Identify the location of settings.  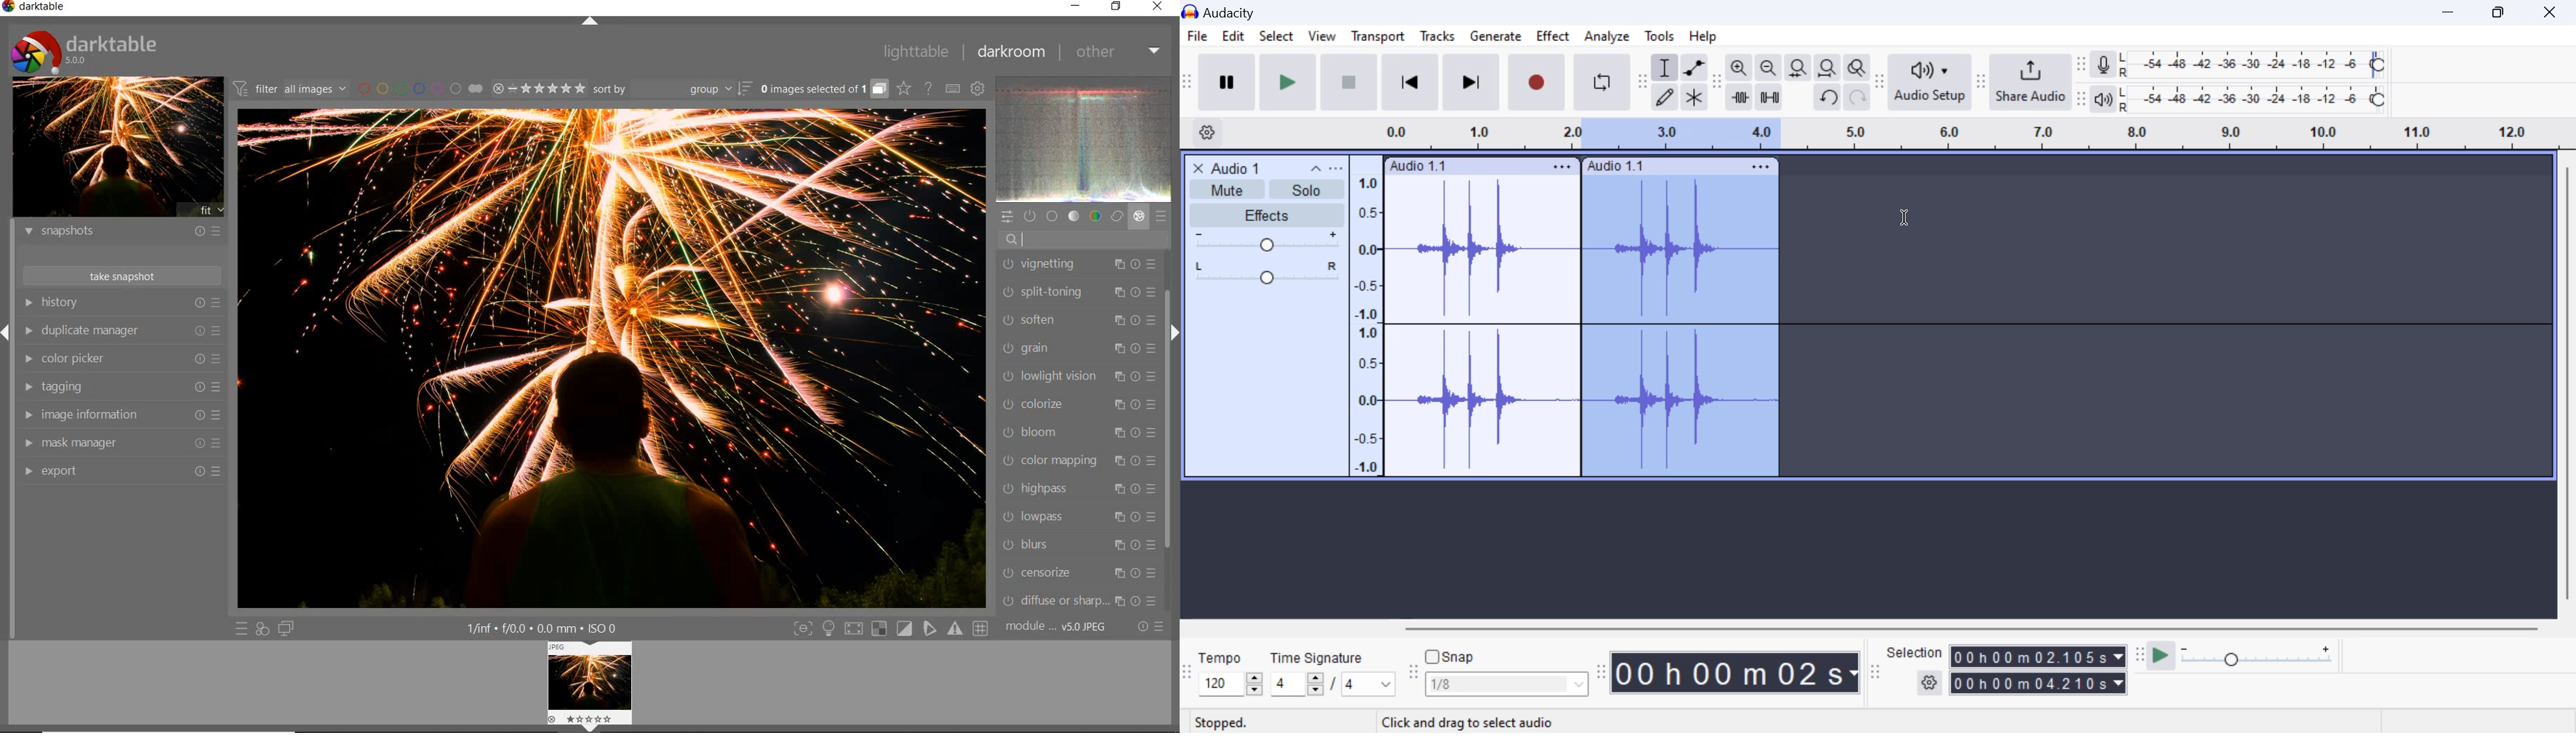
(1931, 684).